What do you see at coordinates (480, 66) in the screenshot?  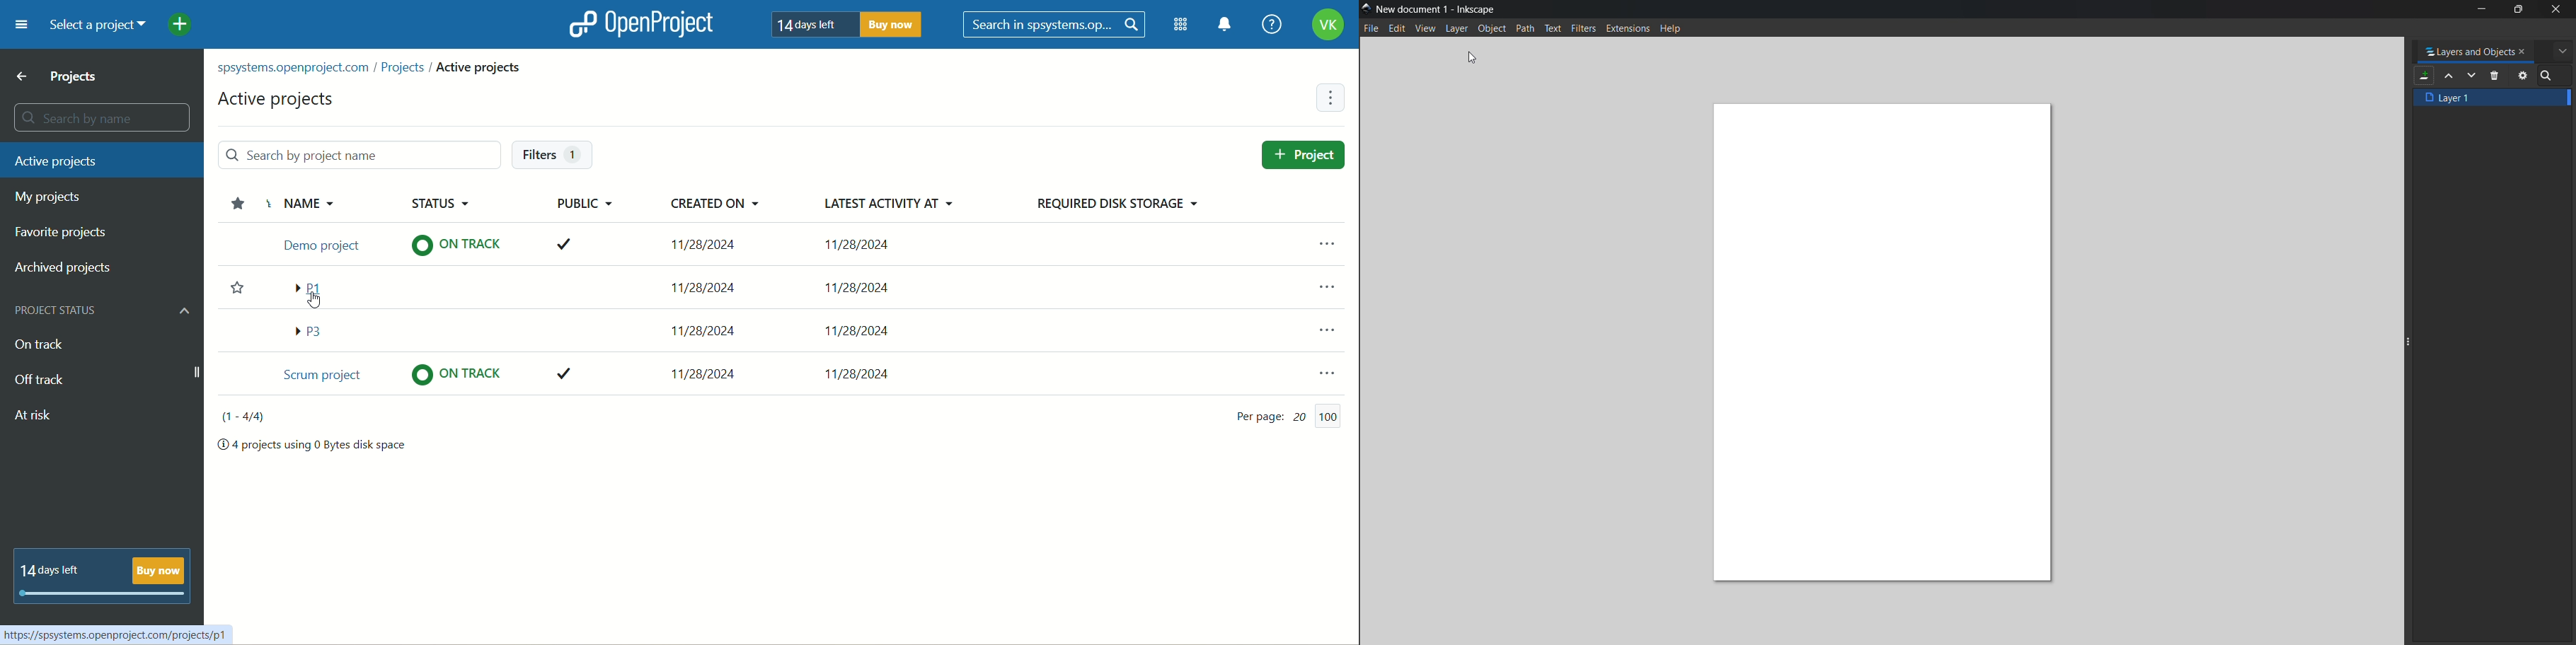 I see `Active projects` at bounding box center [480, 66].